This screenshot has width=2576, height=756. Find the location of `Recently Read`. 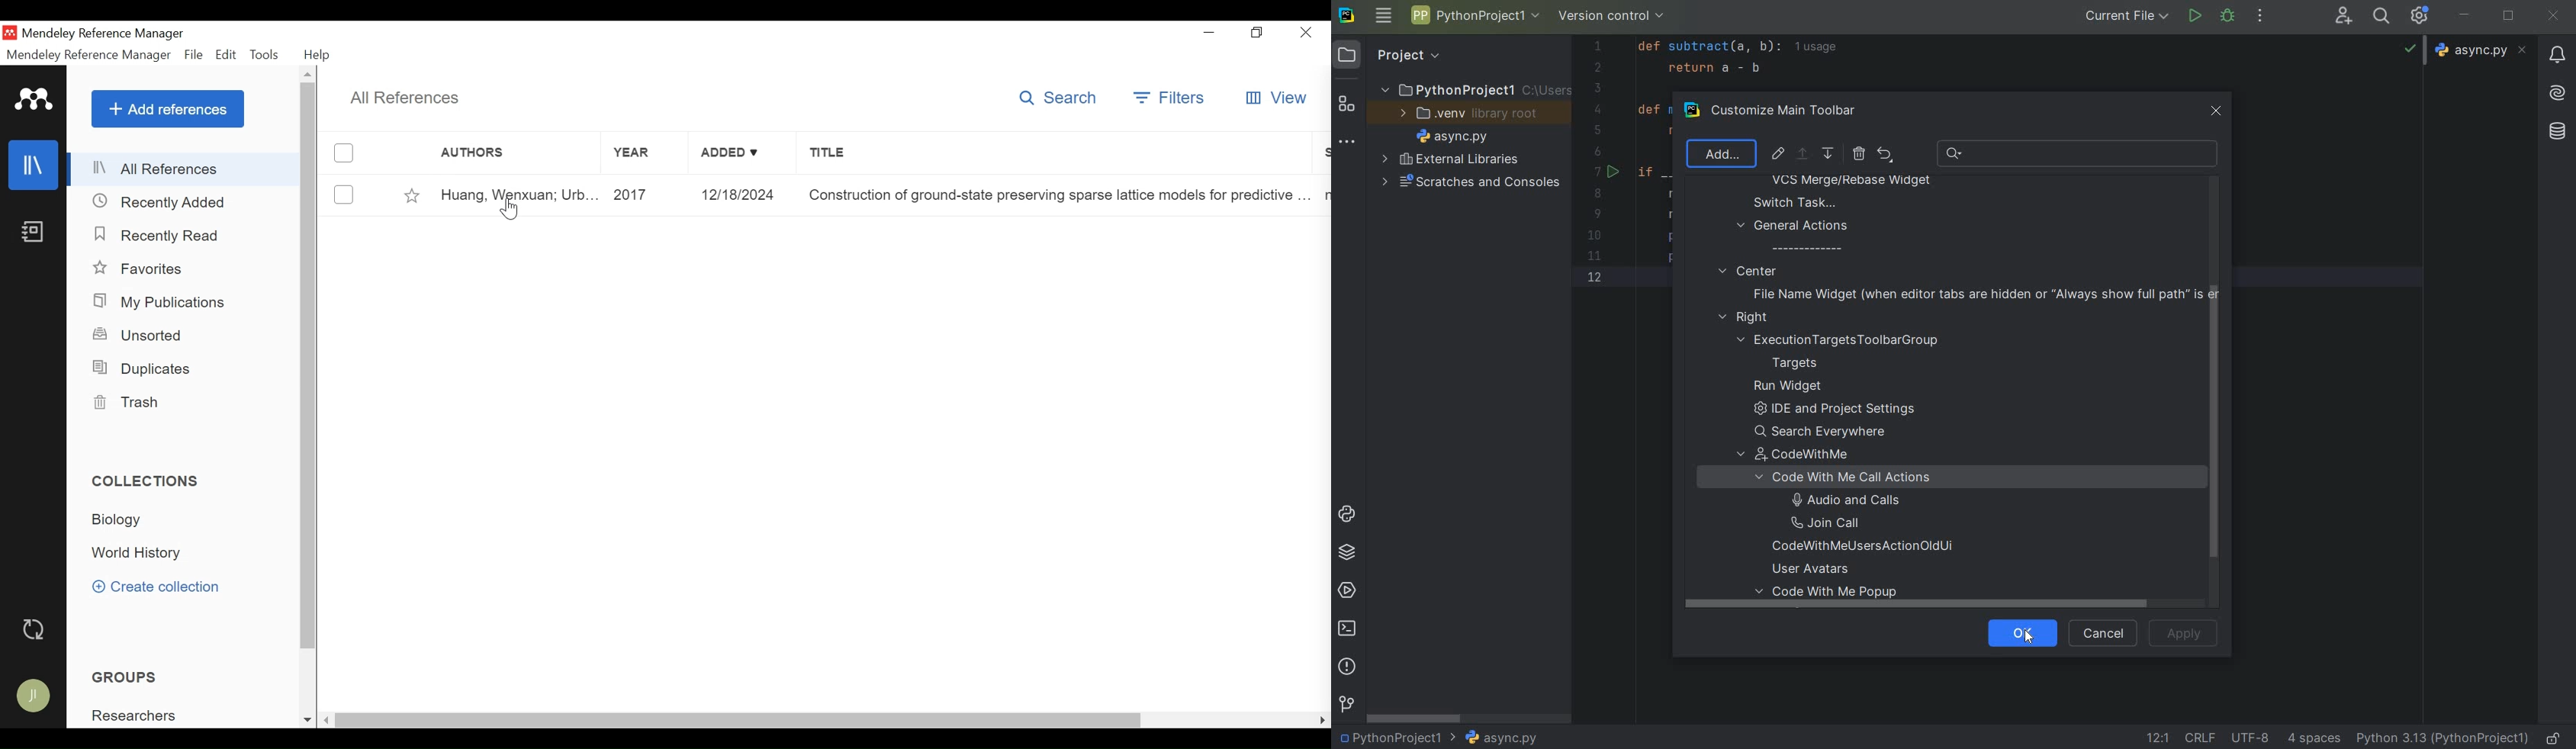

Recently Read is located at coordinates (157, 236).